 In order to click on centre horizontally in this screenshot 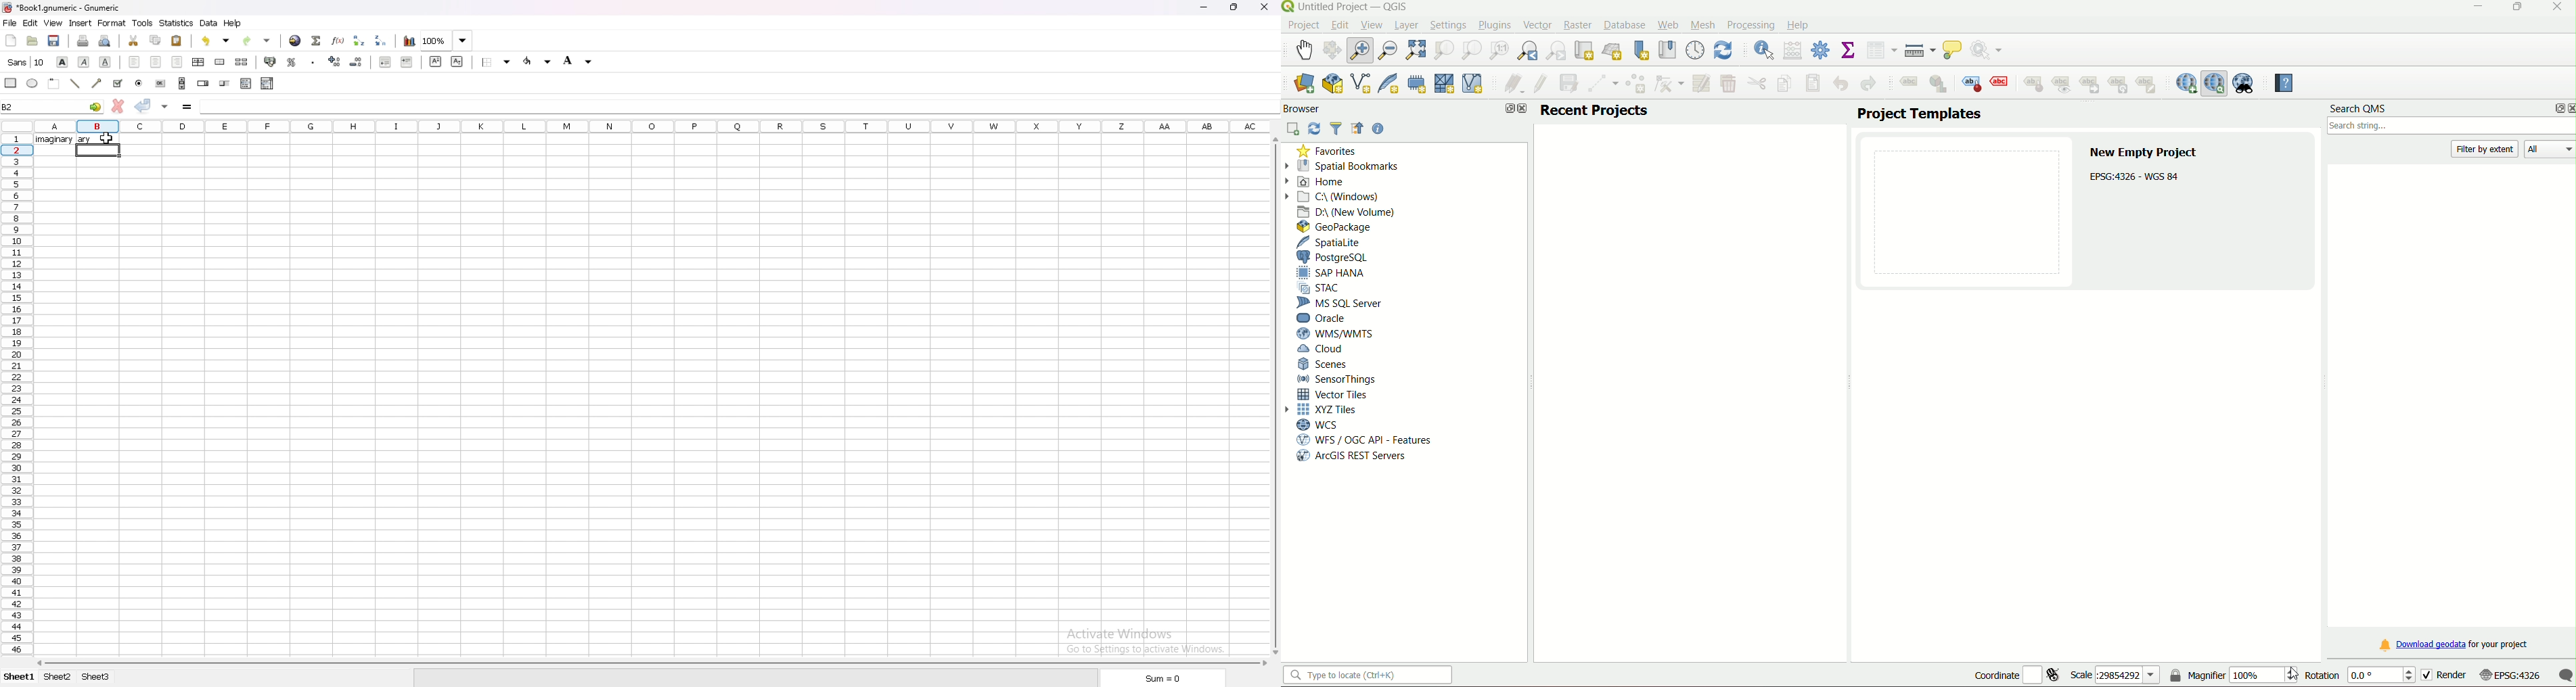, I will do `click(199, 61)`.